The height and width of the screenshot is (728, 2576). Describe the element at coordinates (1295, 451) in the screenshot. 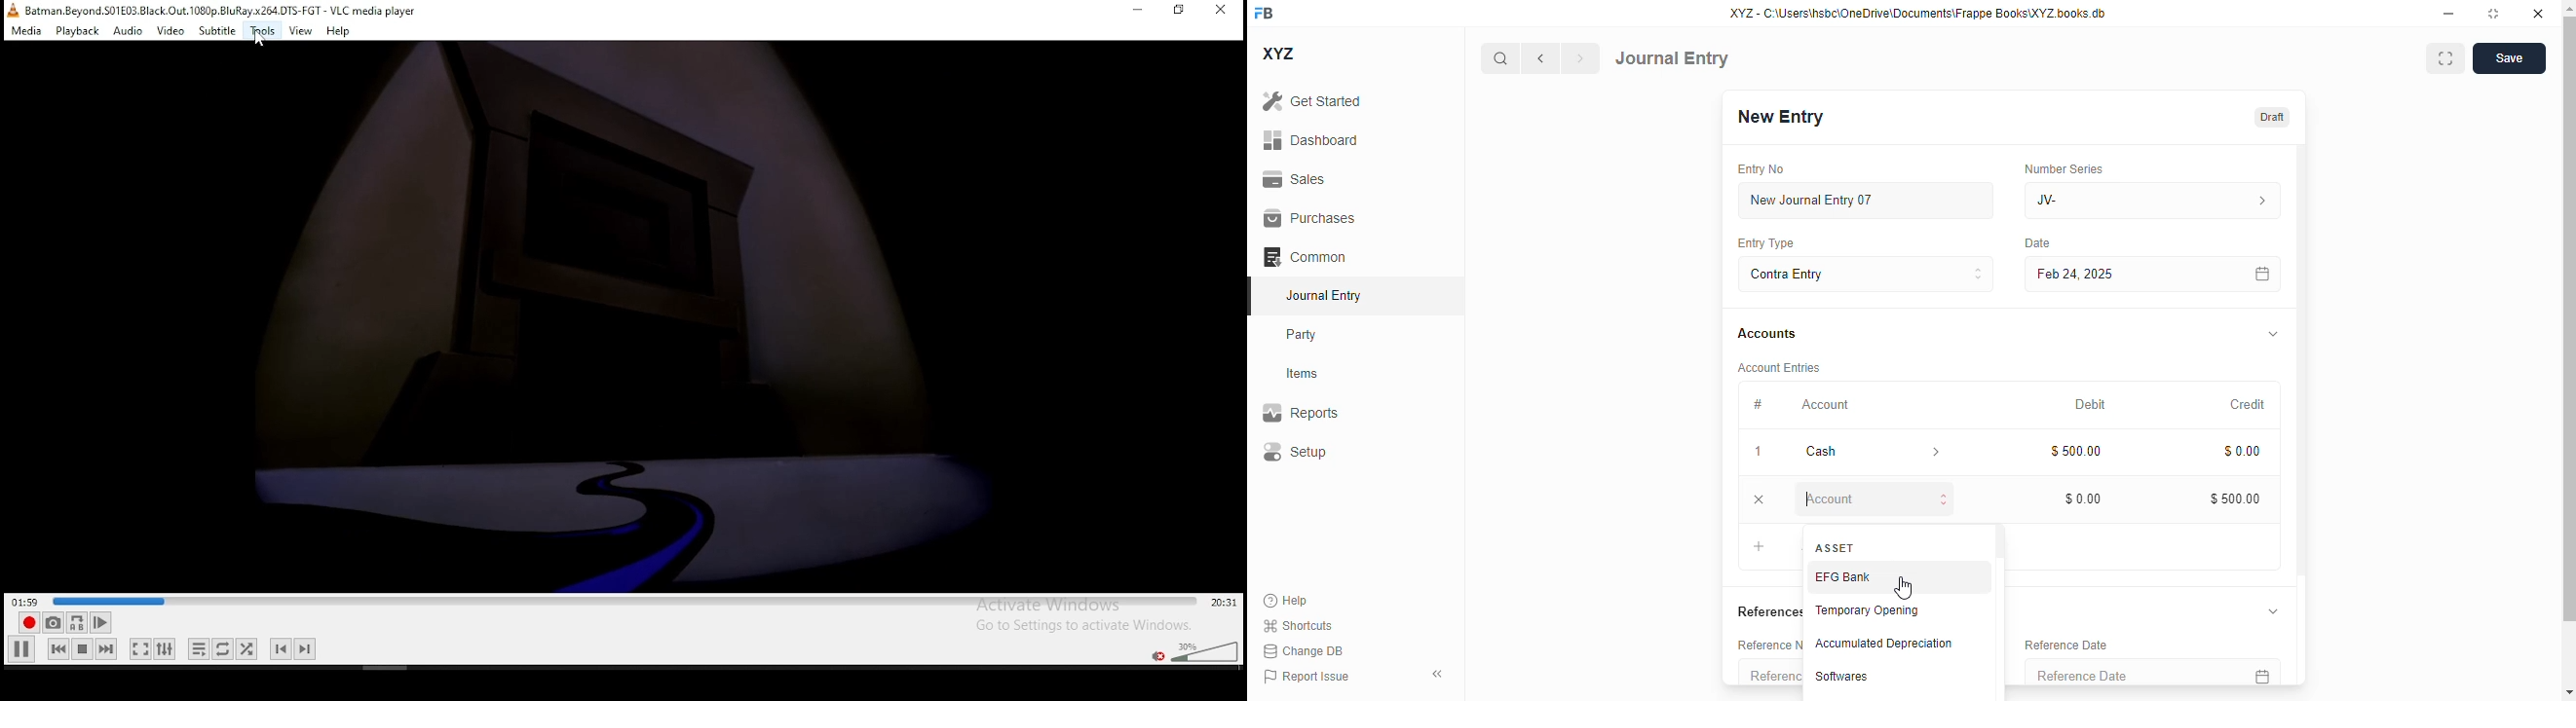

I see `setup` at that location.